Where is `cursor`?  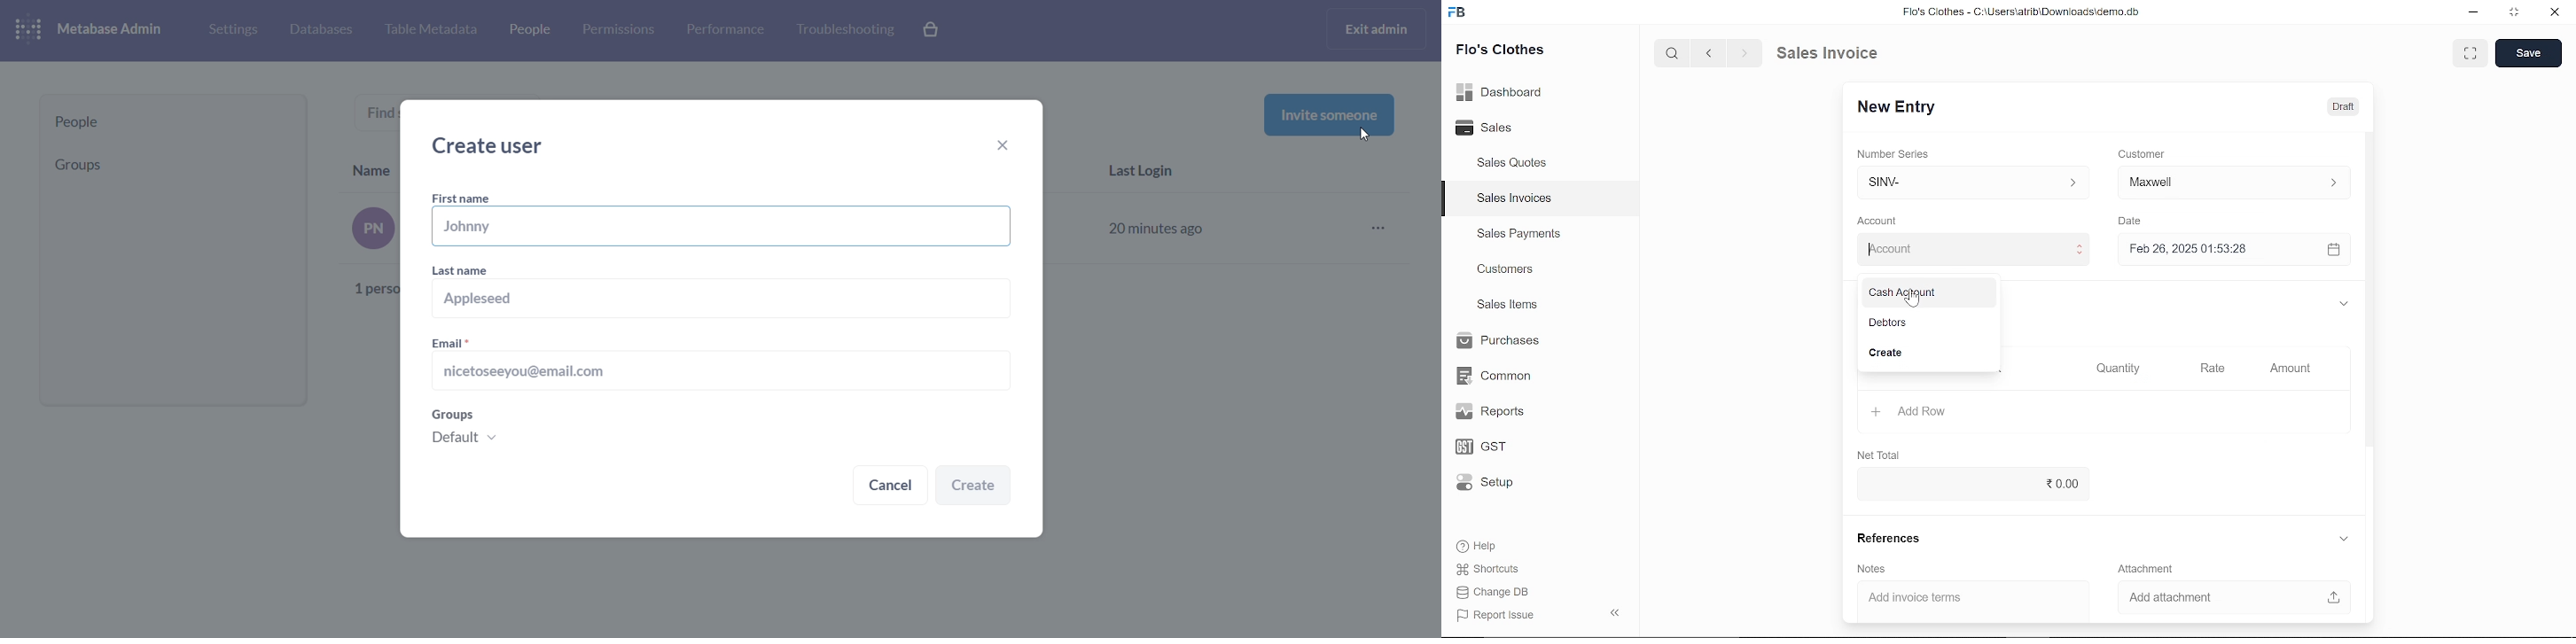
cursor is located at coordinates (1910, 299).